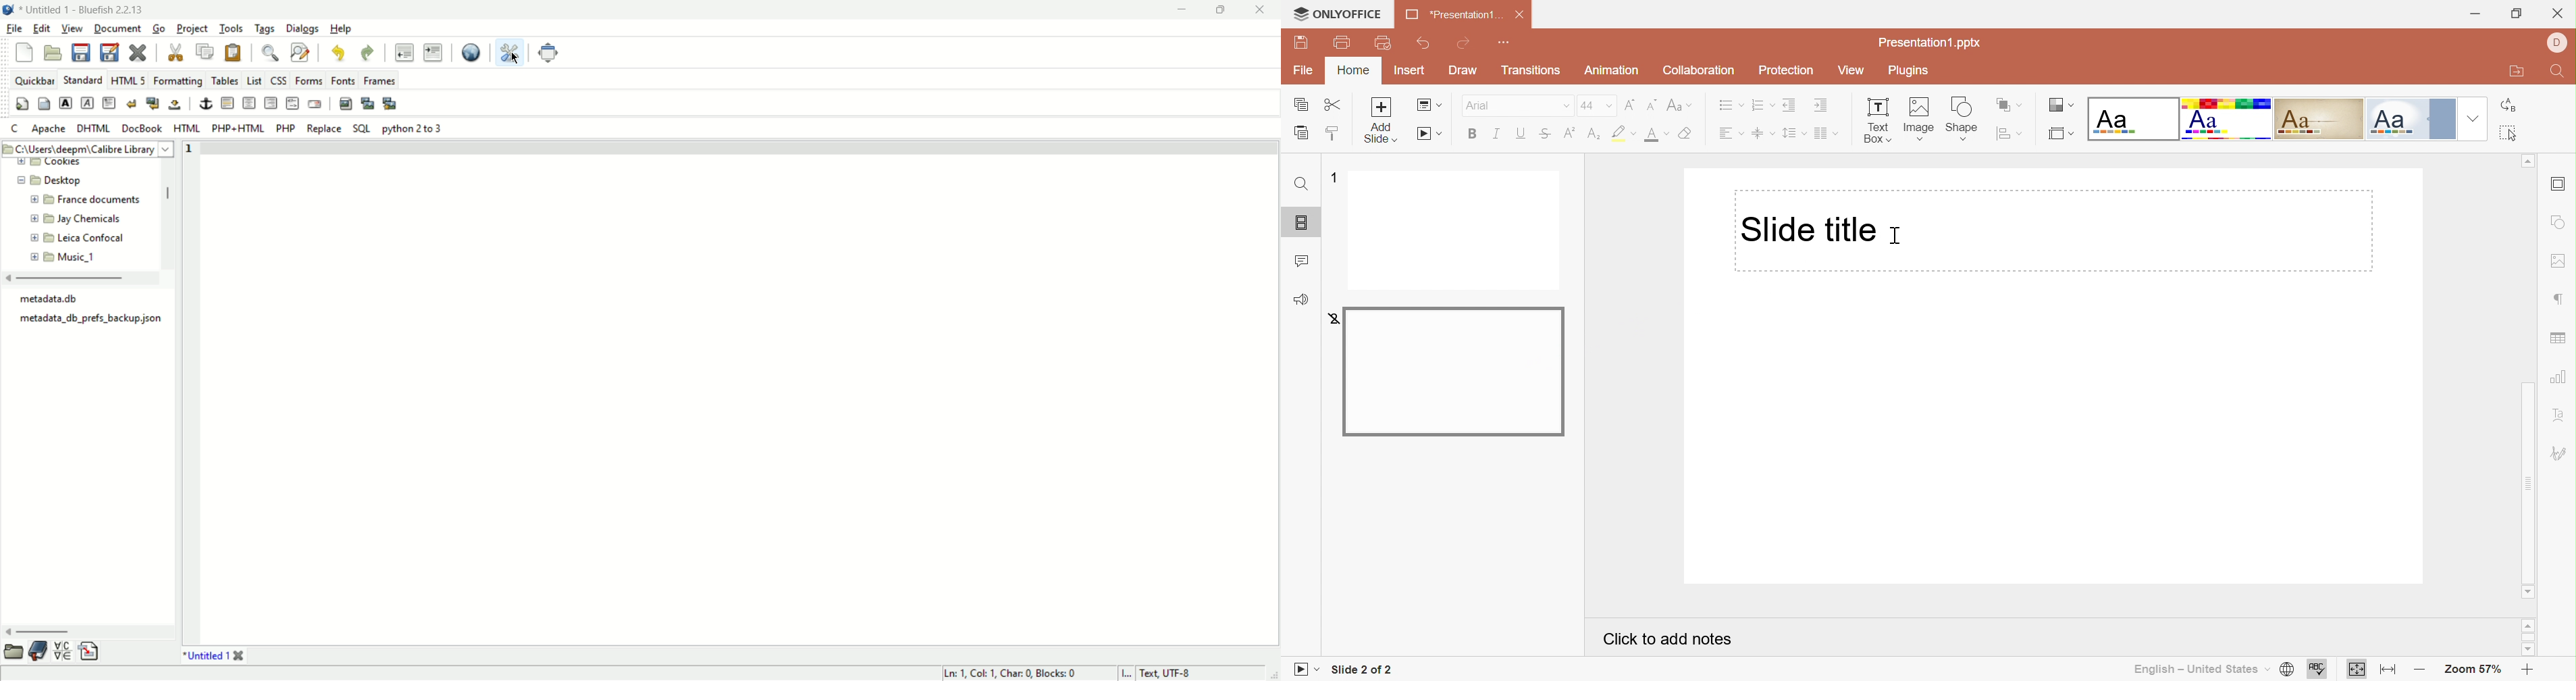 The image size is (2576, 700). What do you see at coordinates (2527, 592) in the screenshot?
I see `Scroll down` at bounding box center [2527, 592].